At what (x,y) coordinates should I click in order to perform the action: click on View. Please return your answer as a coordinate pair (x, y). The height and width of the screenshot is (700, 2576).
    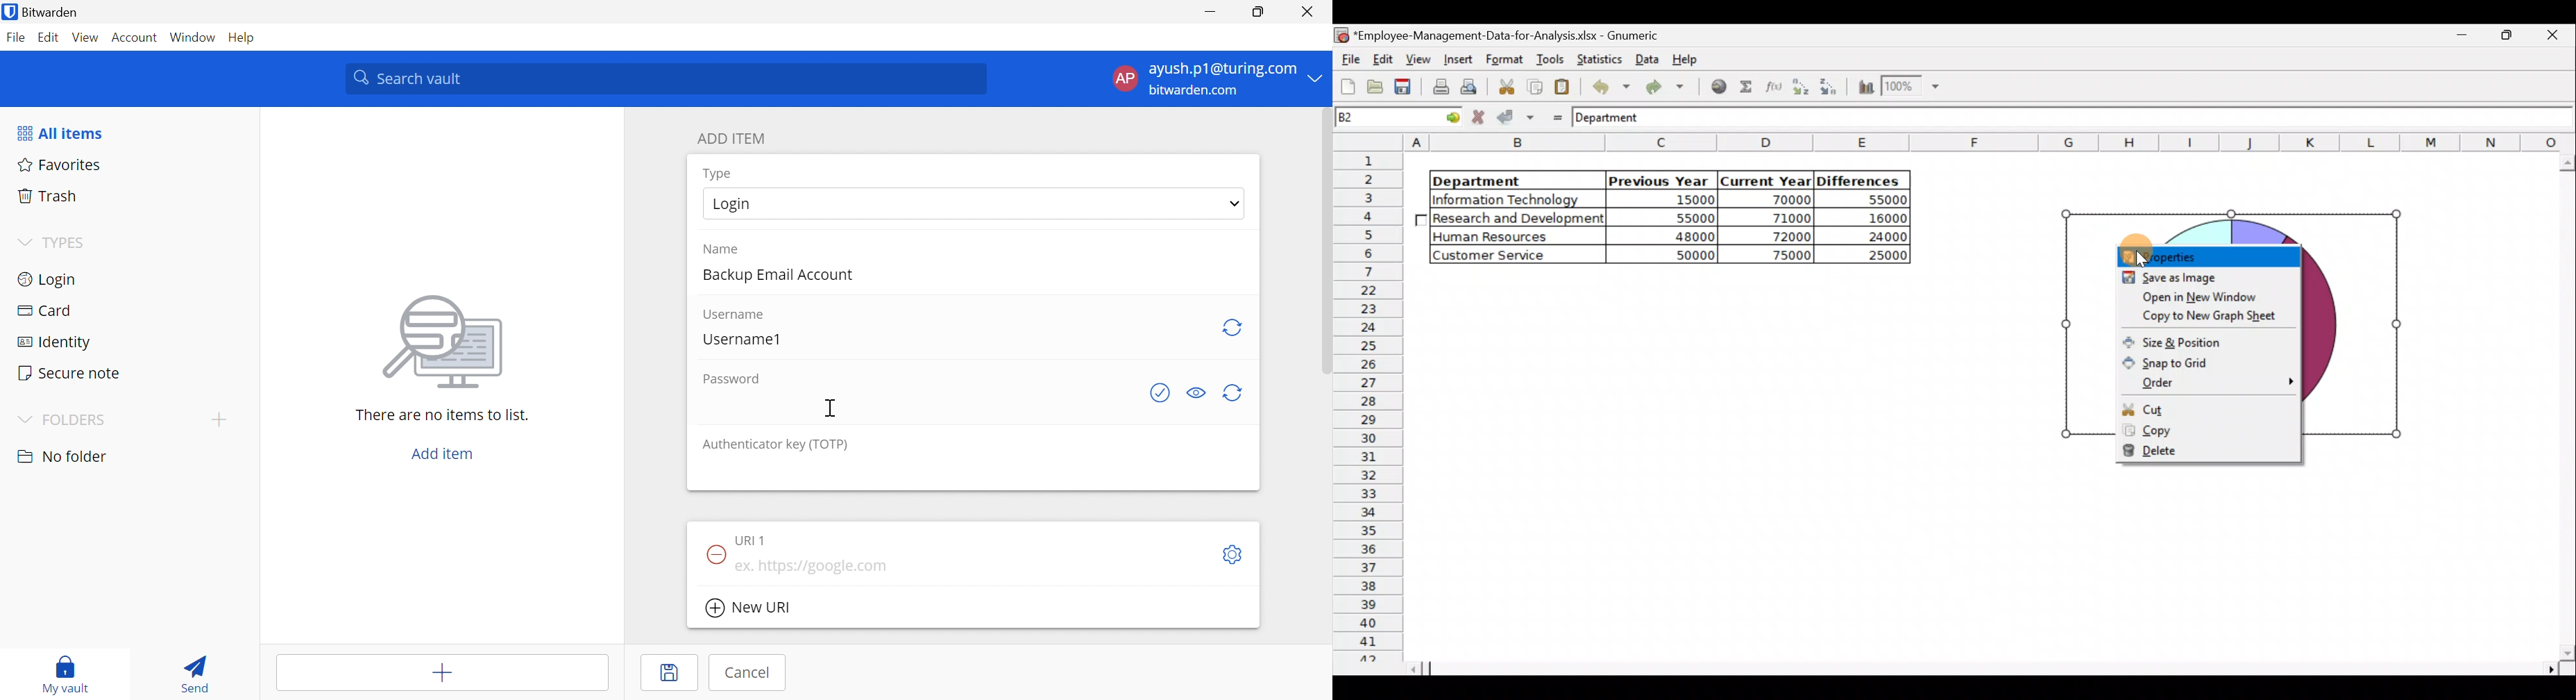
    Looking at the image, I should click on (1421, 58).